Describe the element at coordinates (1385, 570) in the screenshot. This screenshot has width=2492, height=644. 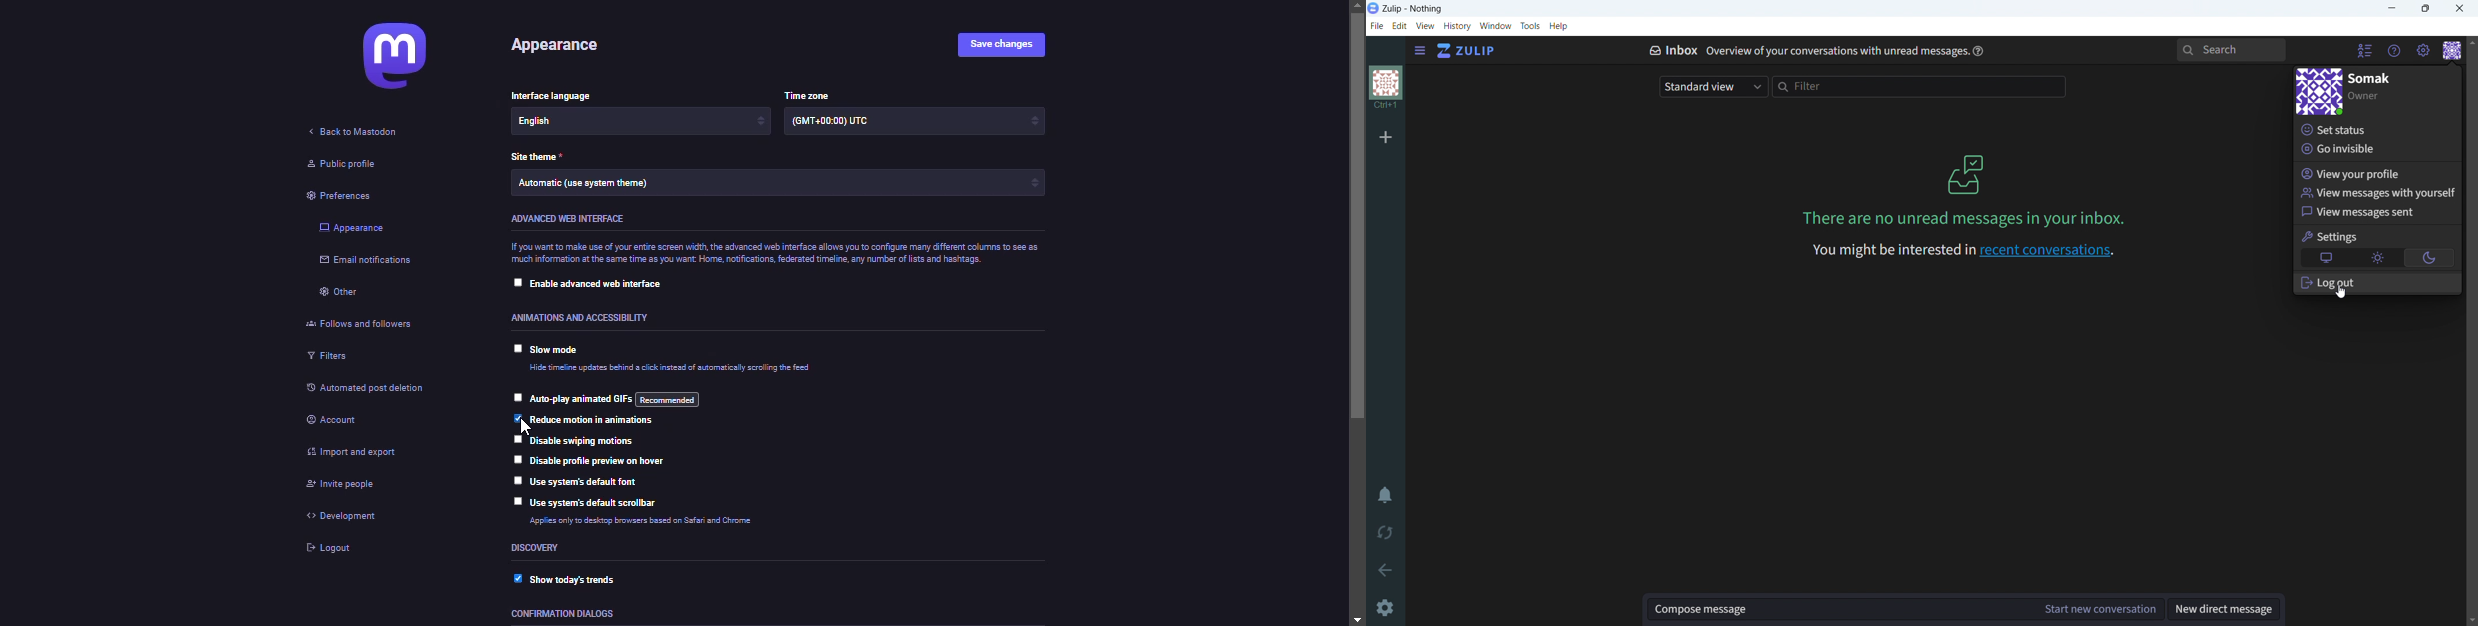
I see `go back` at that location.